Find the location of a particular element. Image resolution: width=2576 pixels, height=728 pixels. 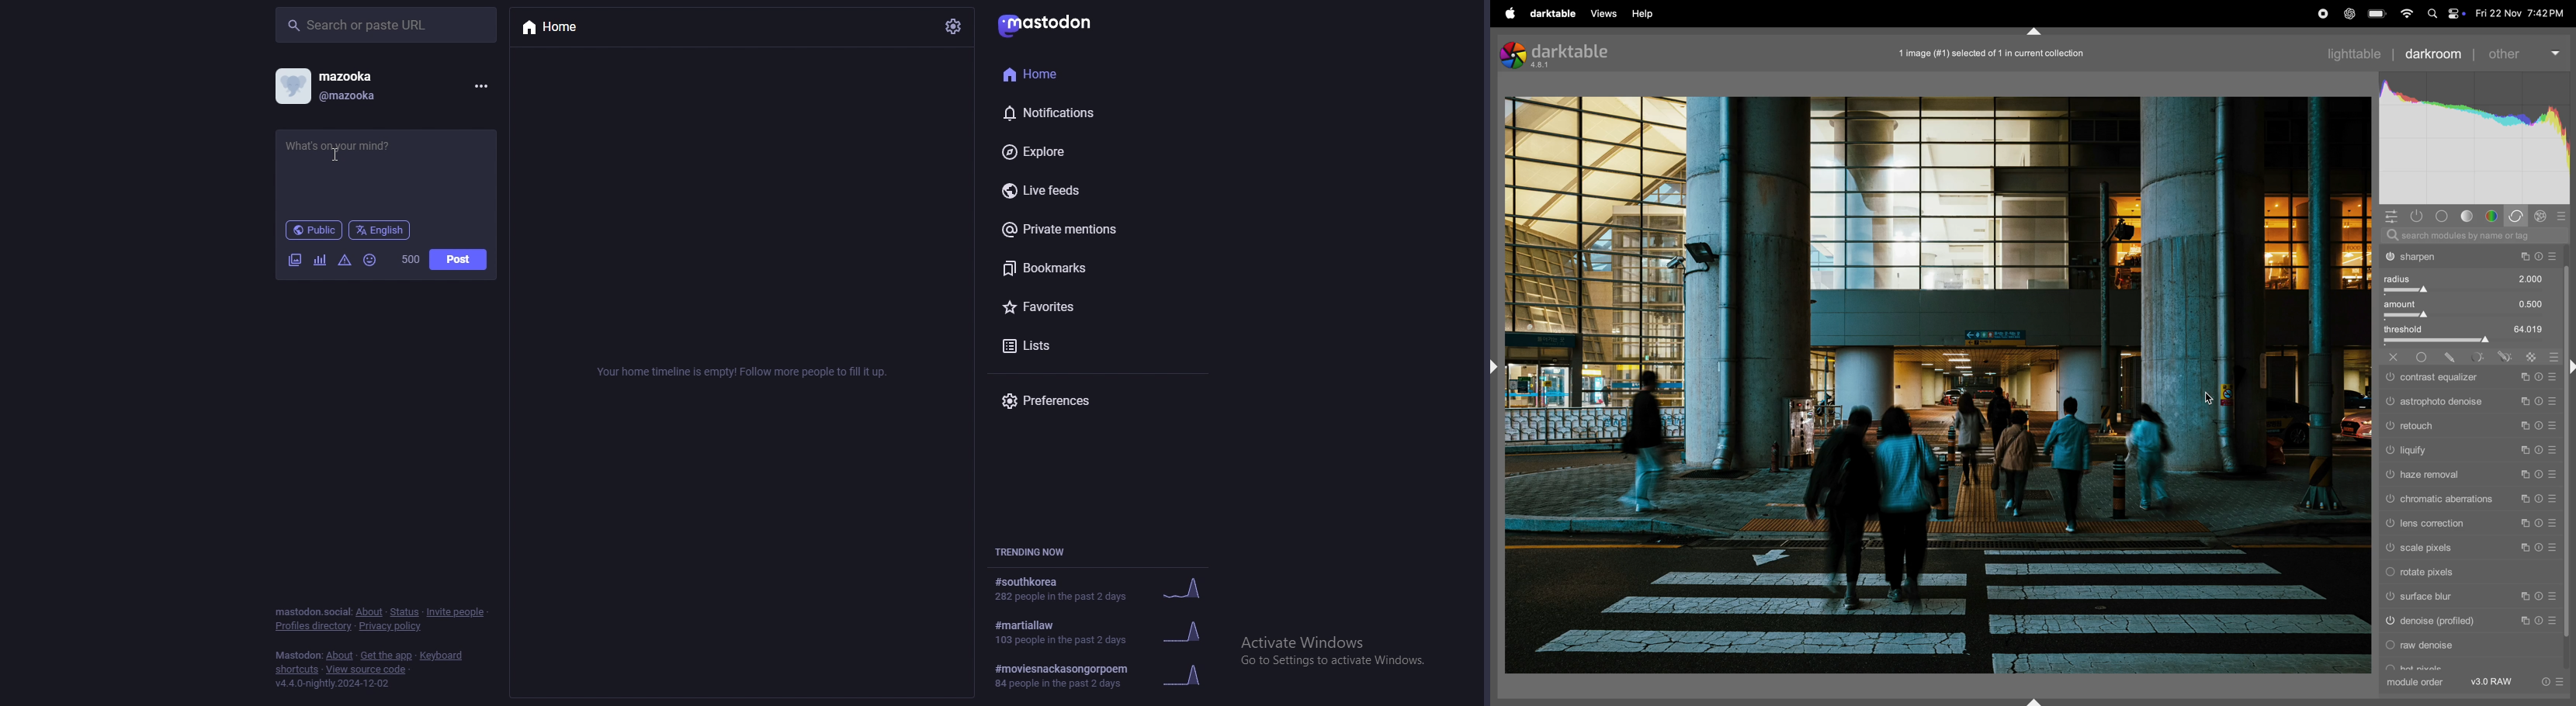

menu is located at coordinates (480, 85).